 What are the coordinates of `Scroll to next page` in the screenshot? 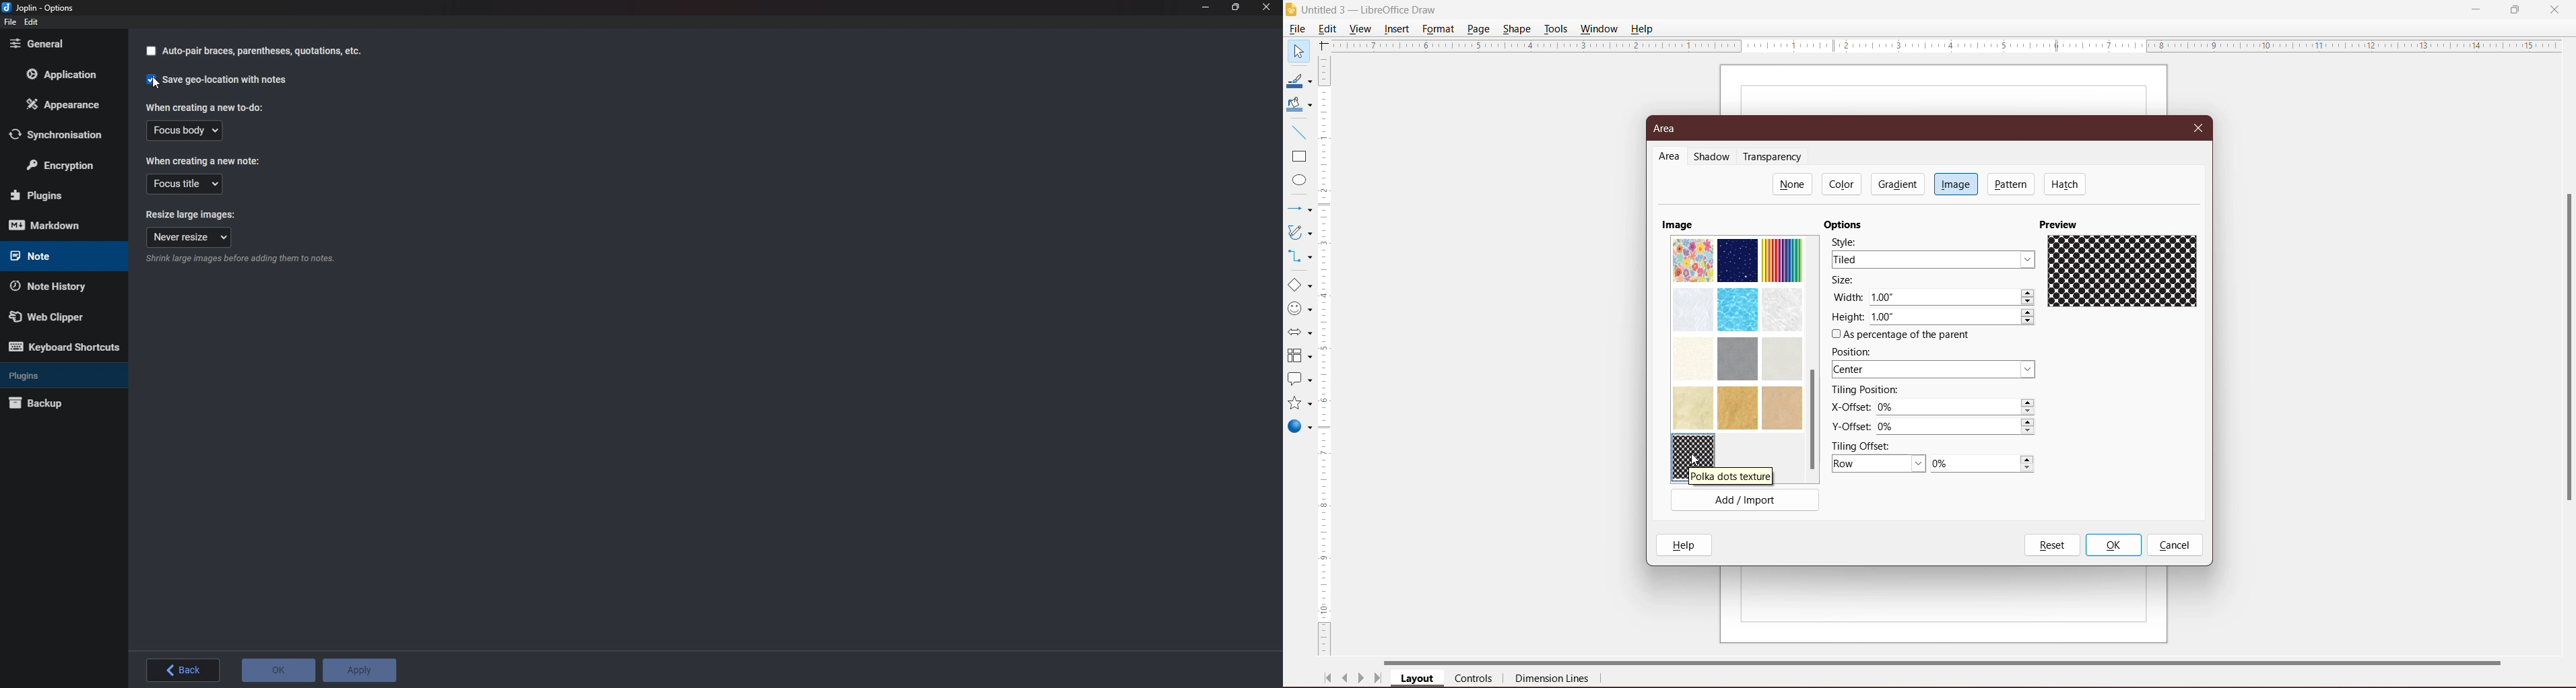 It's located at (1361, 680).